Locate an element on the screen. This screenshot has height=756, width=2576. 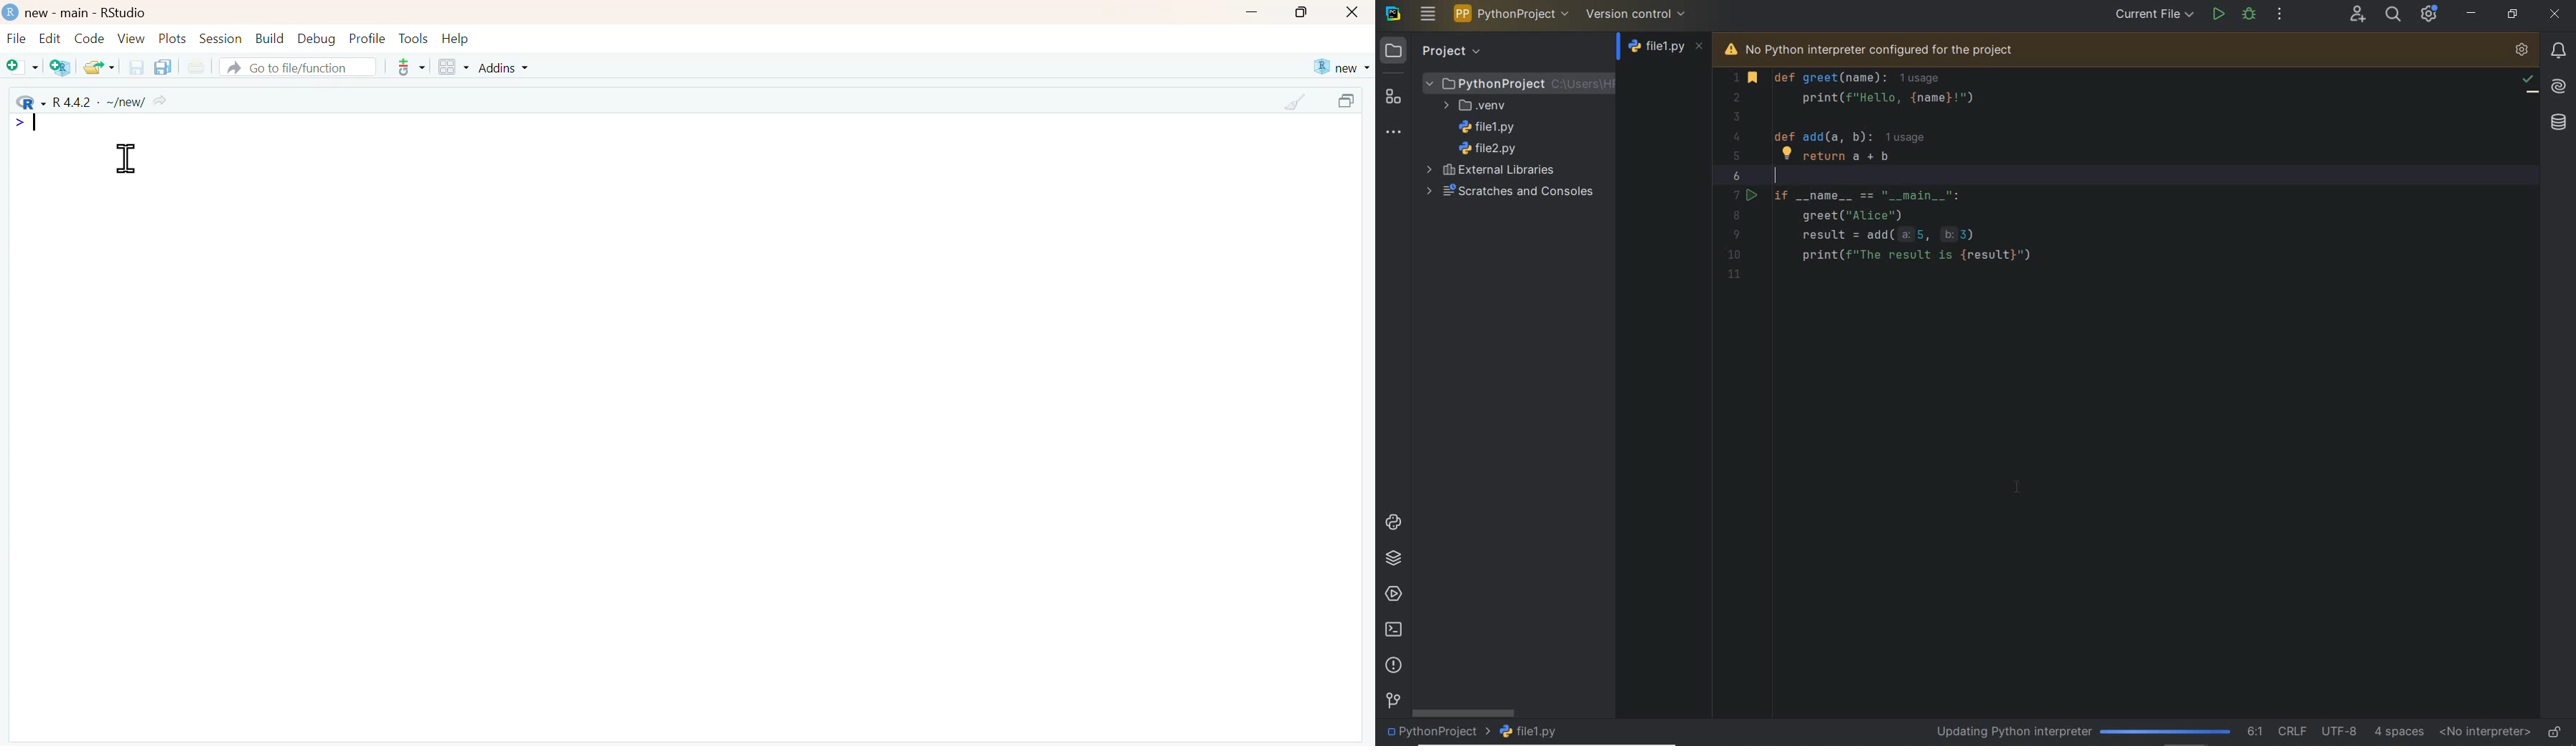
Debug is located at coordinates (315, 38).